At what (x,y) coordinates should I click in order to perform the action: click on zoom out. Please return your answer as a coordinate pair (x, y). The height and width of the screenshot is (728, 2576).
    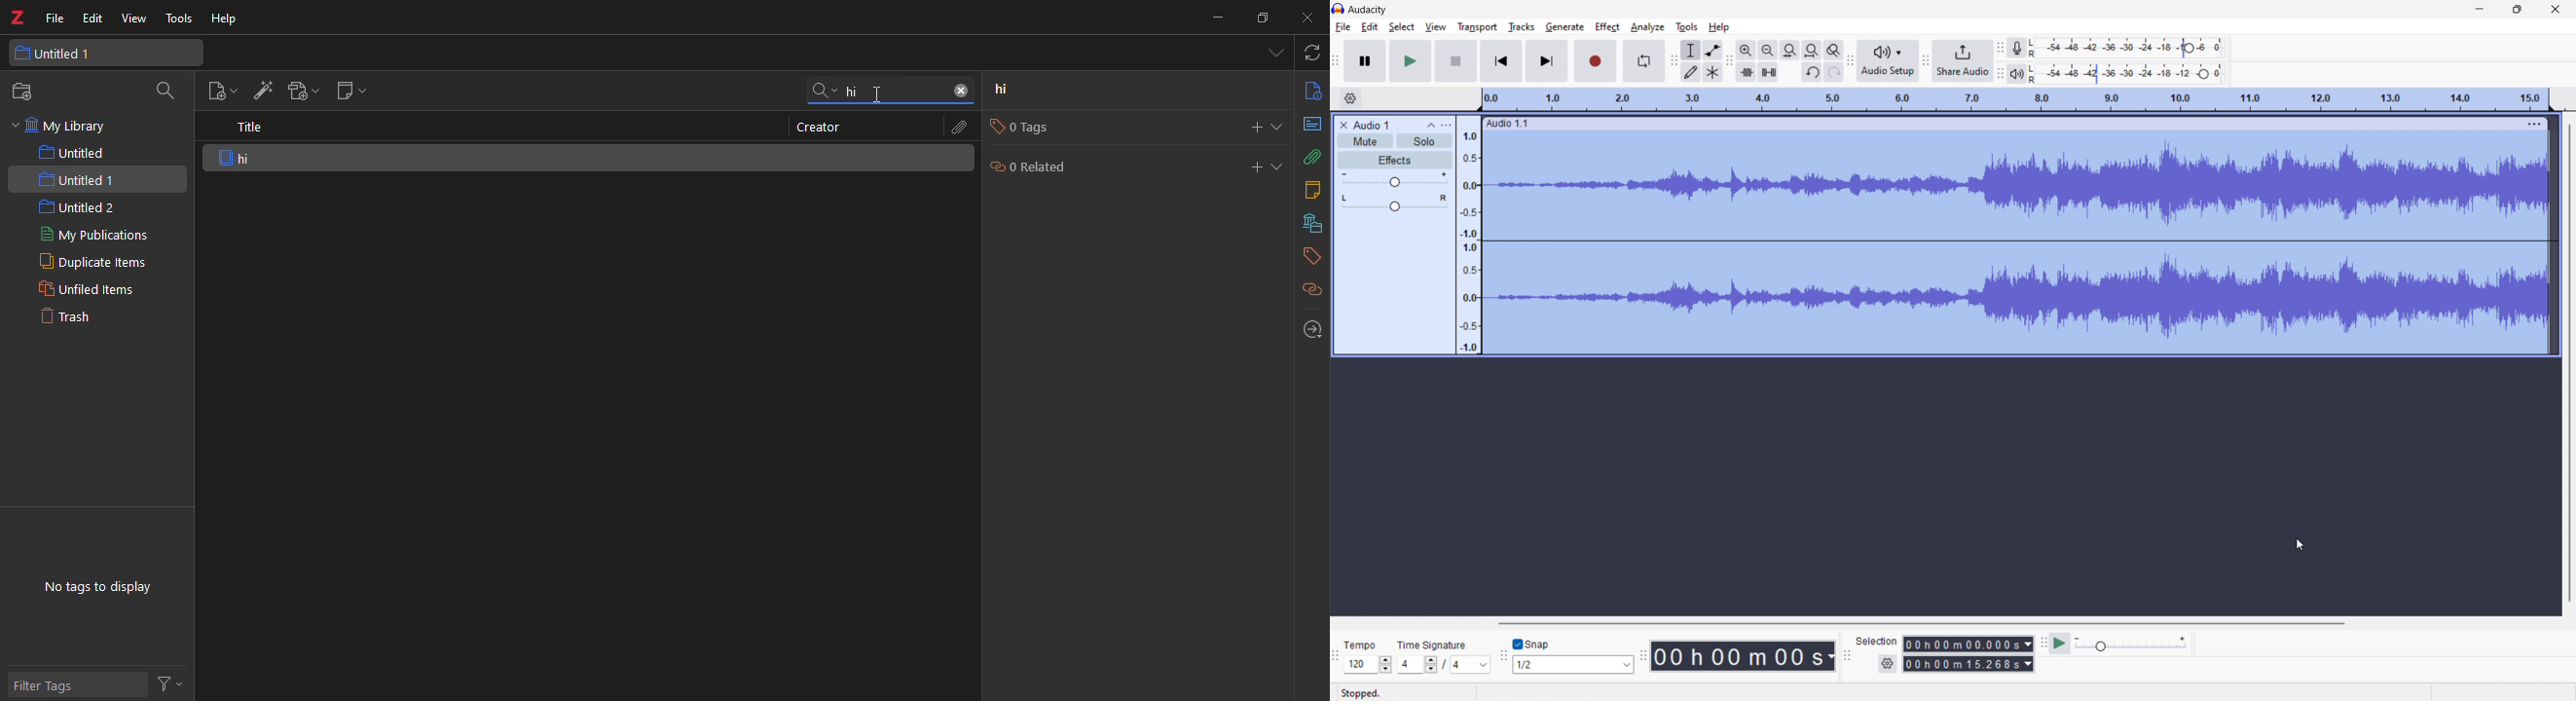
    Looking at the image, I should click on (1767, 49).